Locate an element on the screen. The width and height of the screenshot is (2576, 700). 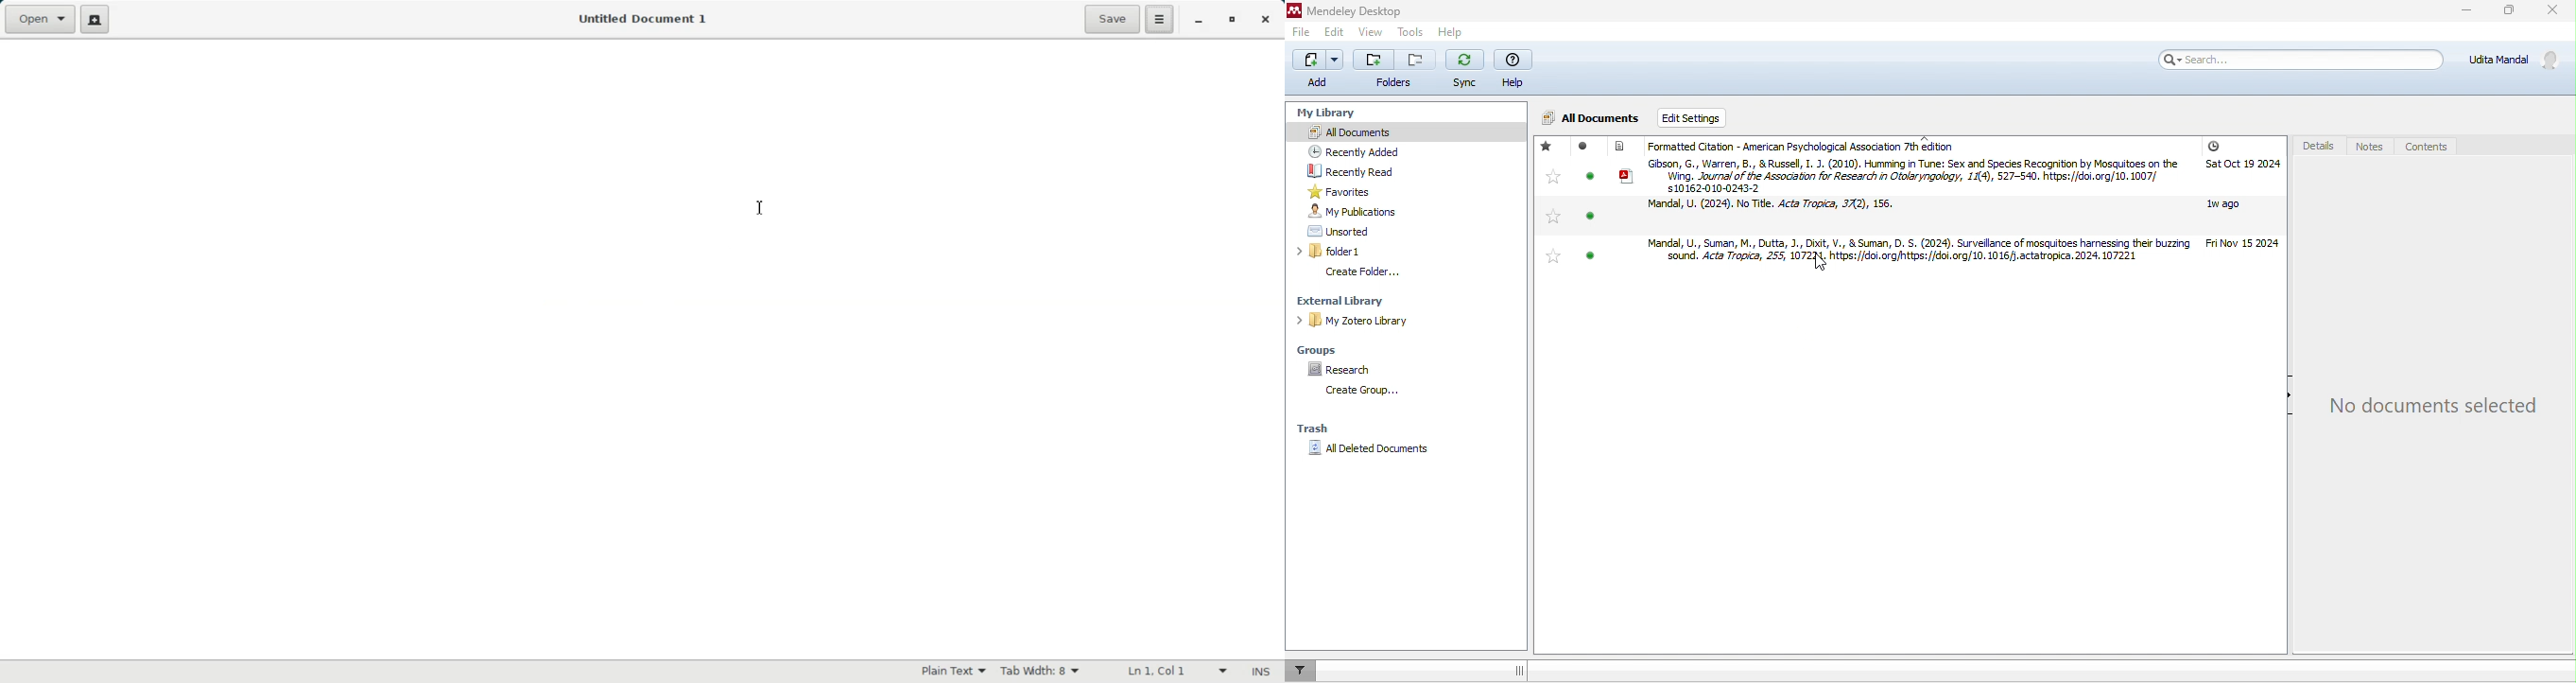
favorites is located at coordinates (1340, 191).